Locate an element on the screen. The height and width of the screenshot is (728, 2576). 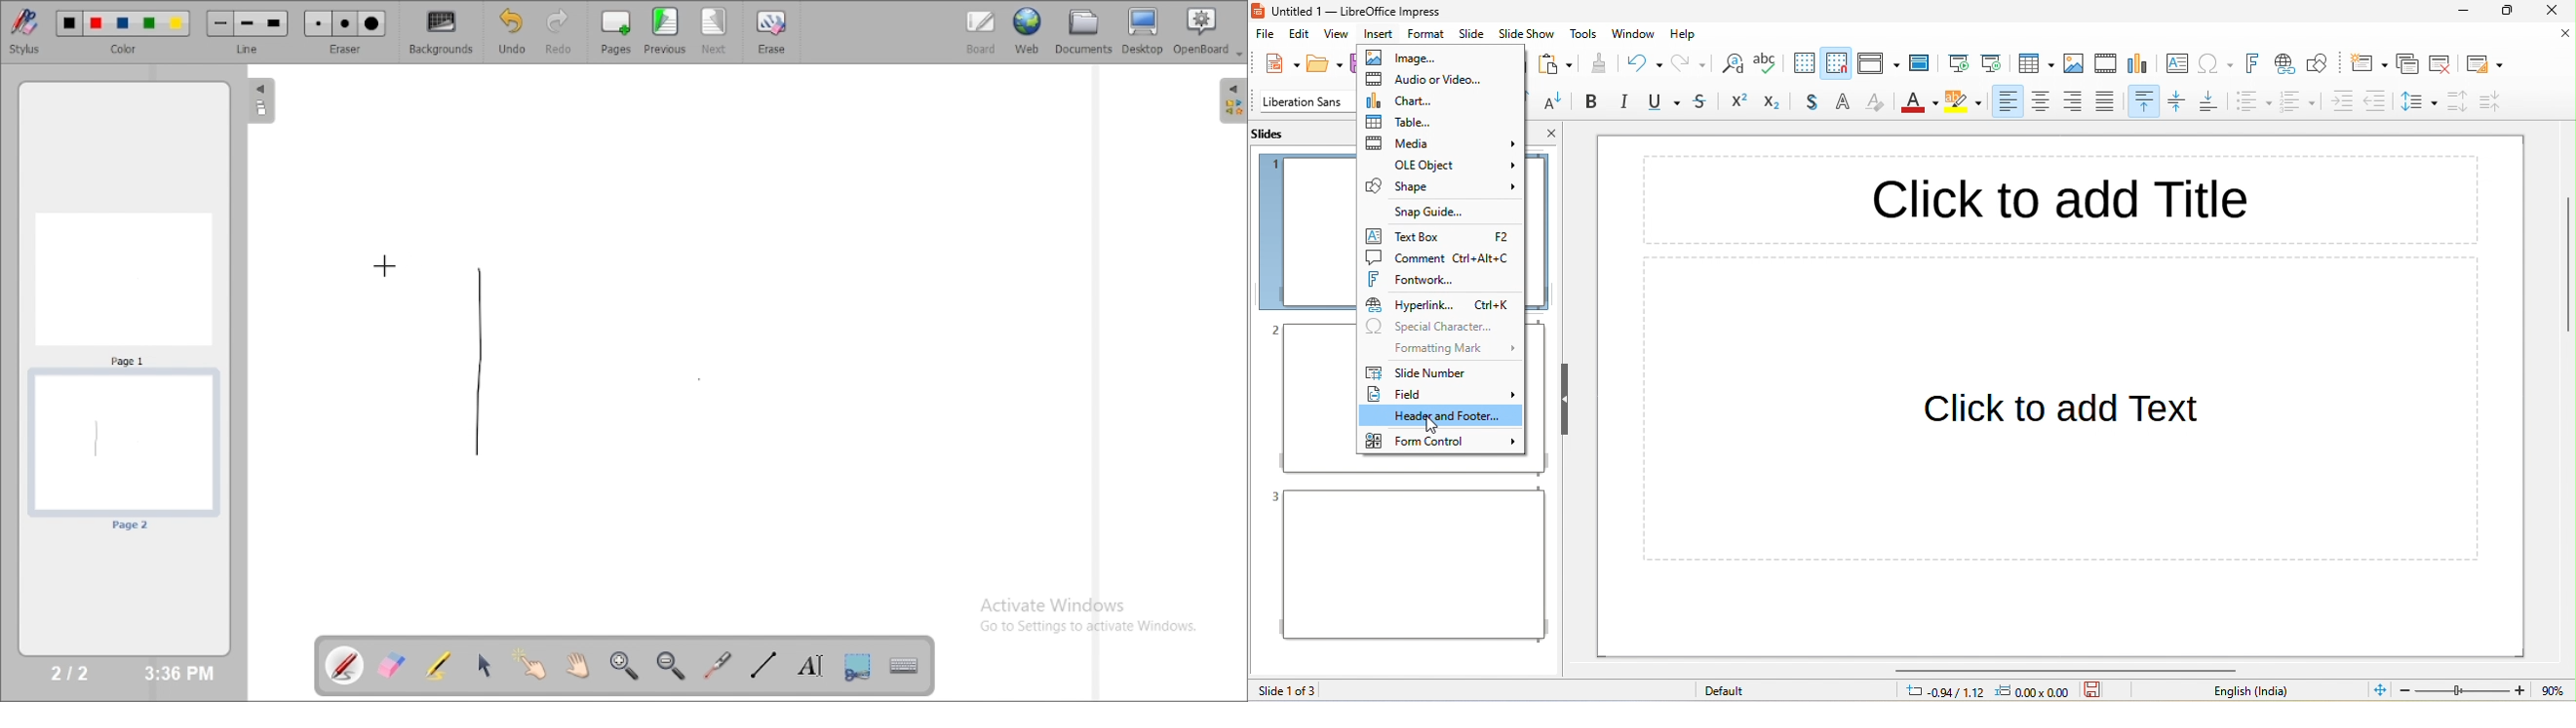
apply outline attribute to font  is located at coordinates (1846, 102).